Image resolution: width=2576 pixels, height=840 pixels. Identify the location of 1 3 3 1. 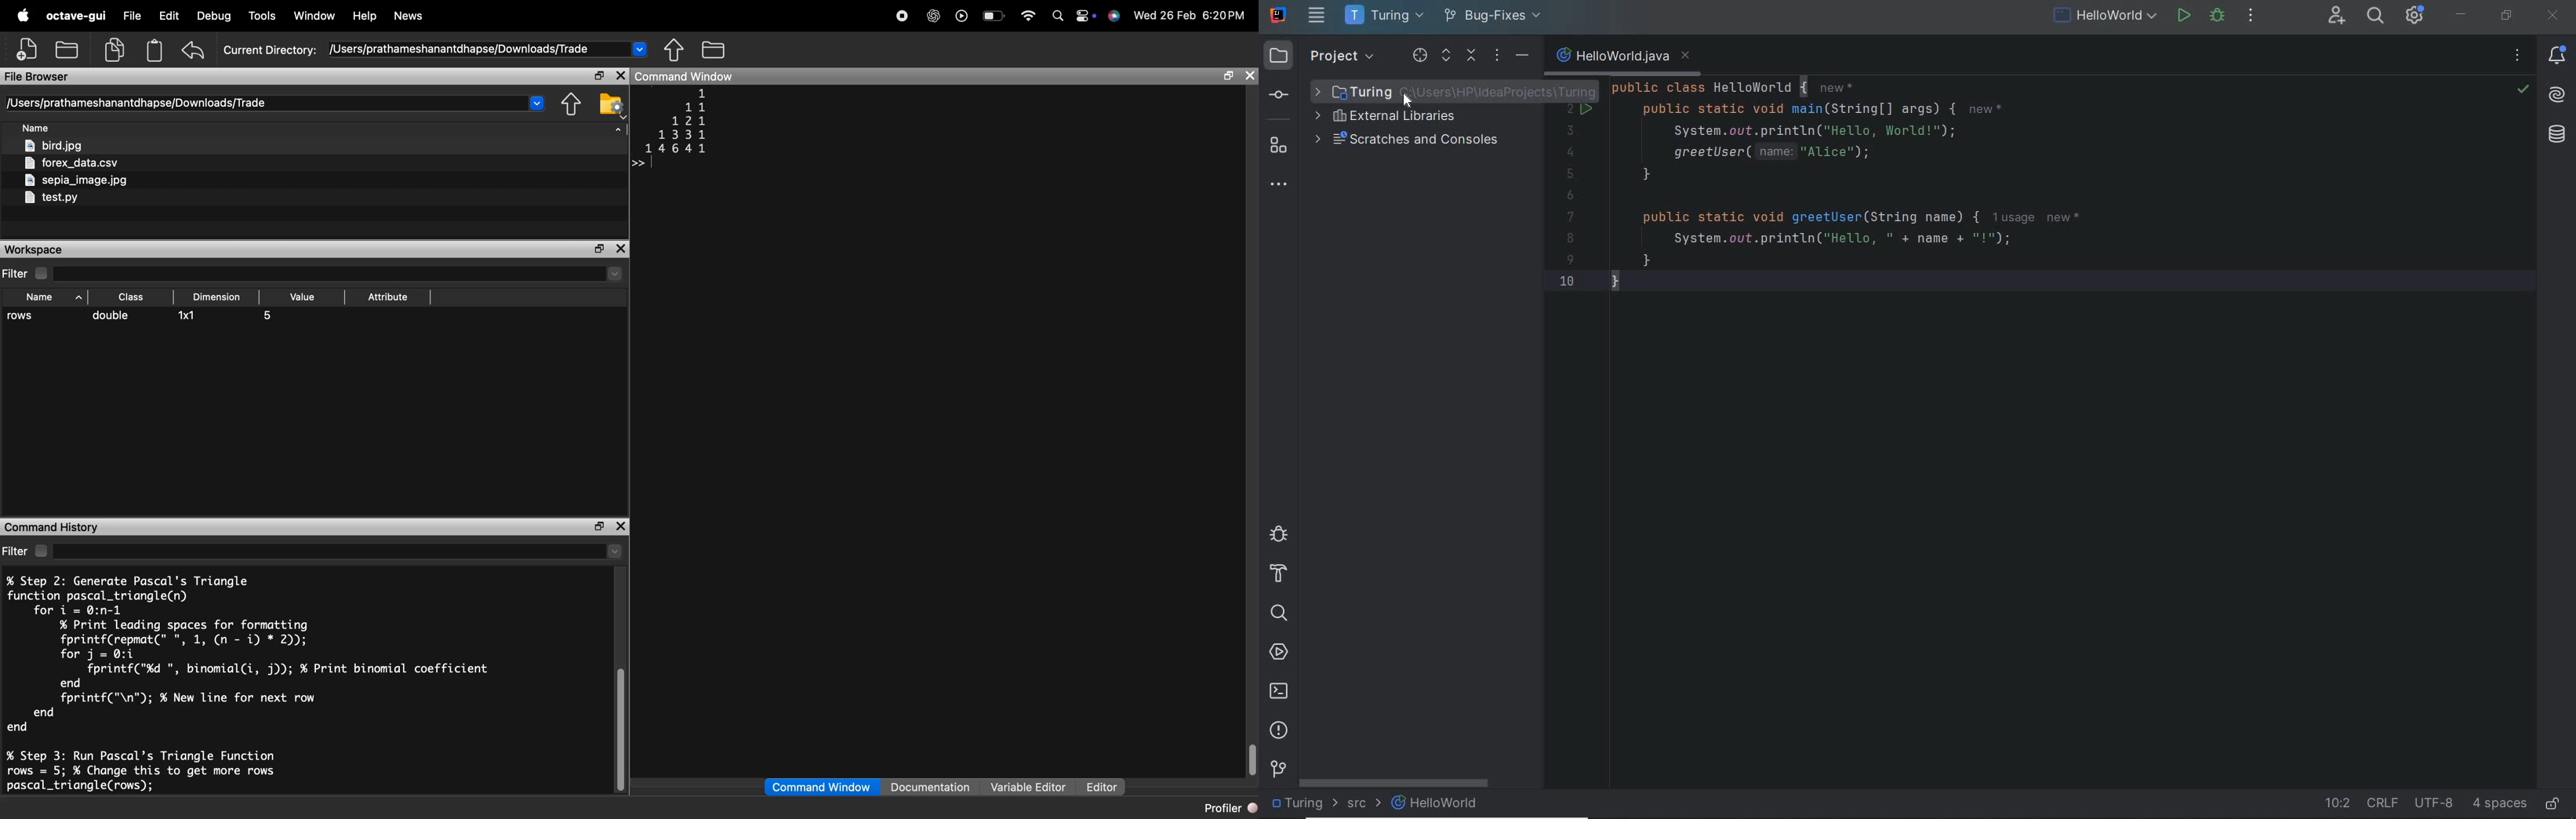
(681, 135).